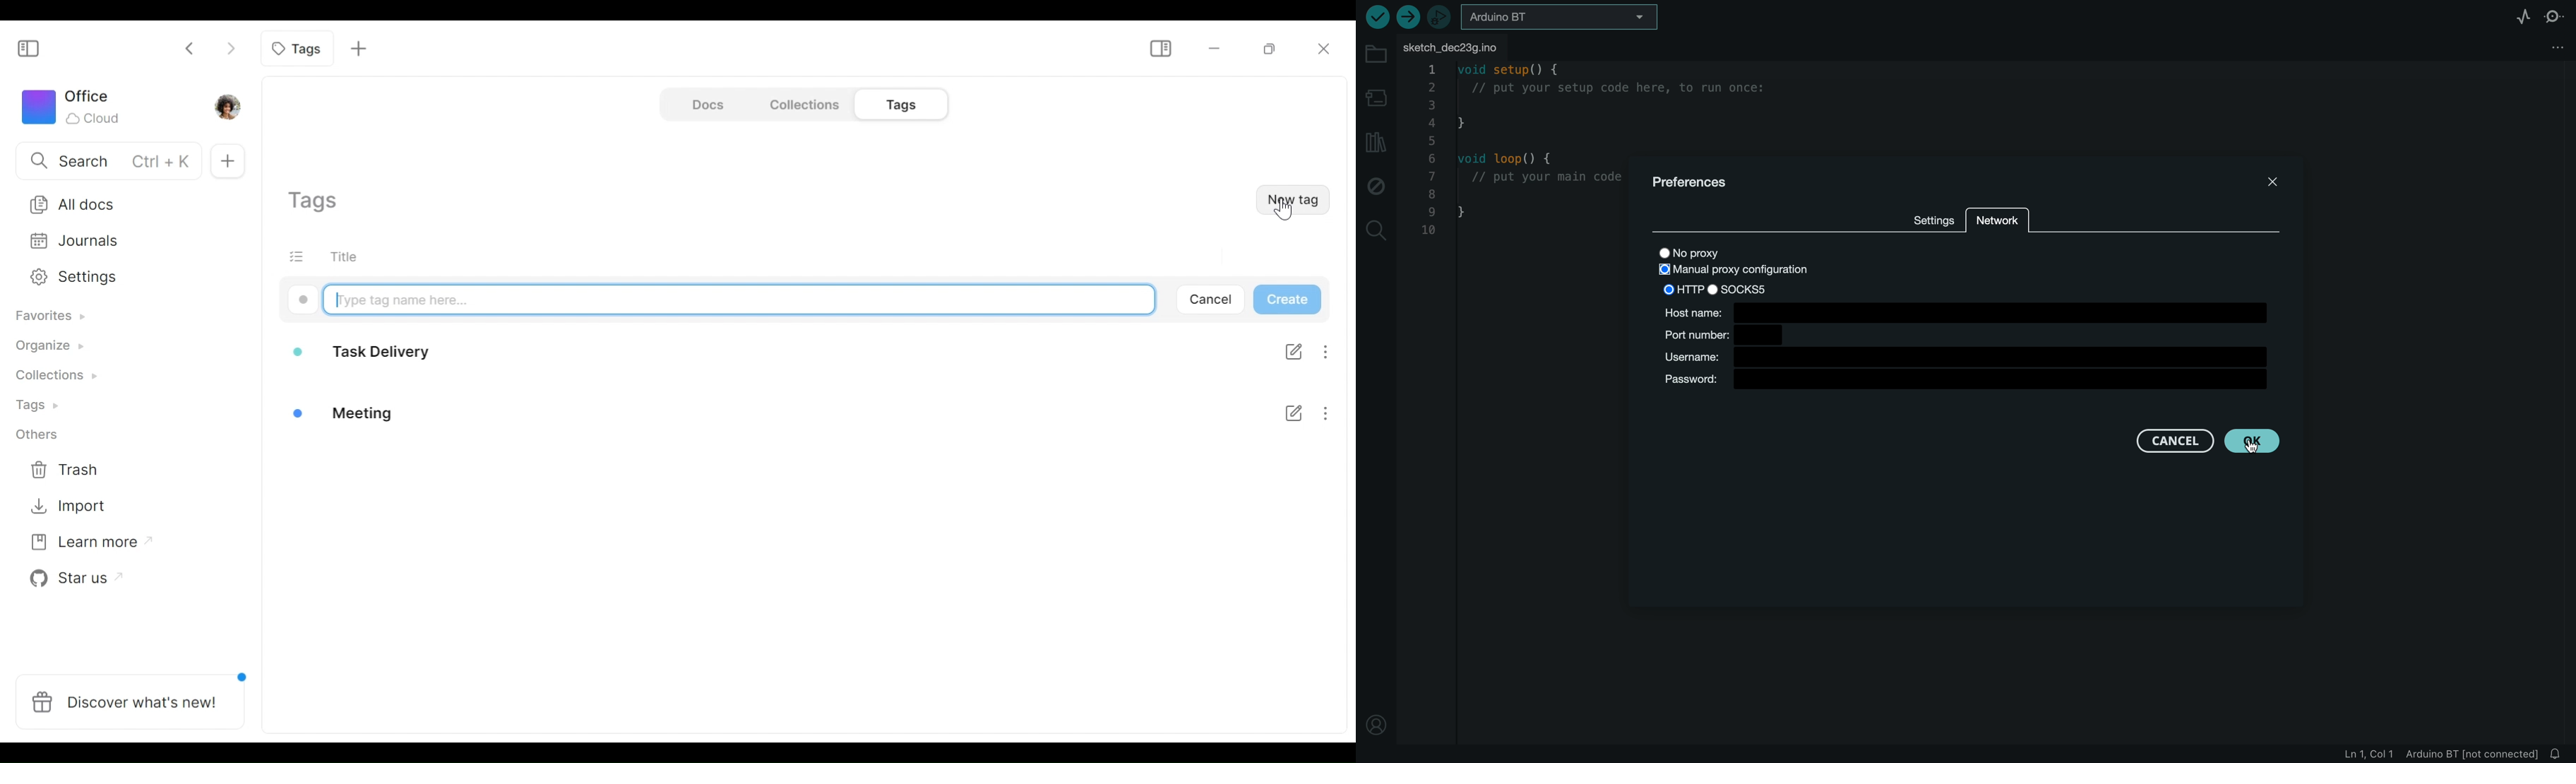 The width and height of the screenshot is (2576, 784). What do you see at coordinates (1332, 381) in the screenshot?
I see `More options` at bounding box center [1332, 381].